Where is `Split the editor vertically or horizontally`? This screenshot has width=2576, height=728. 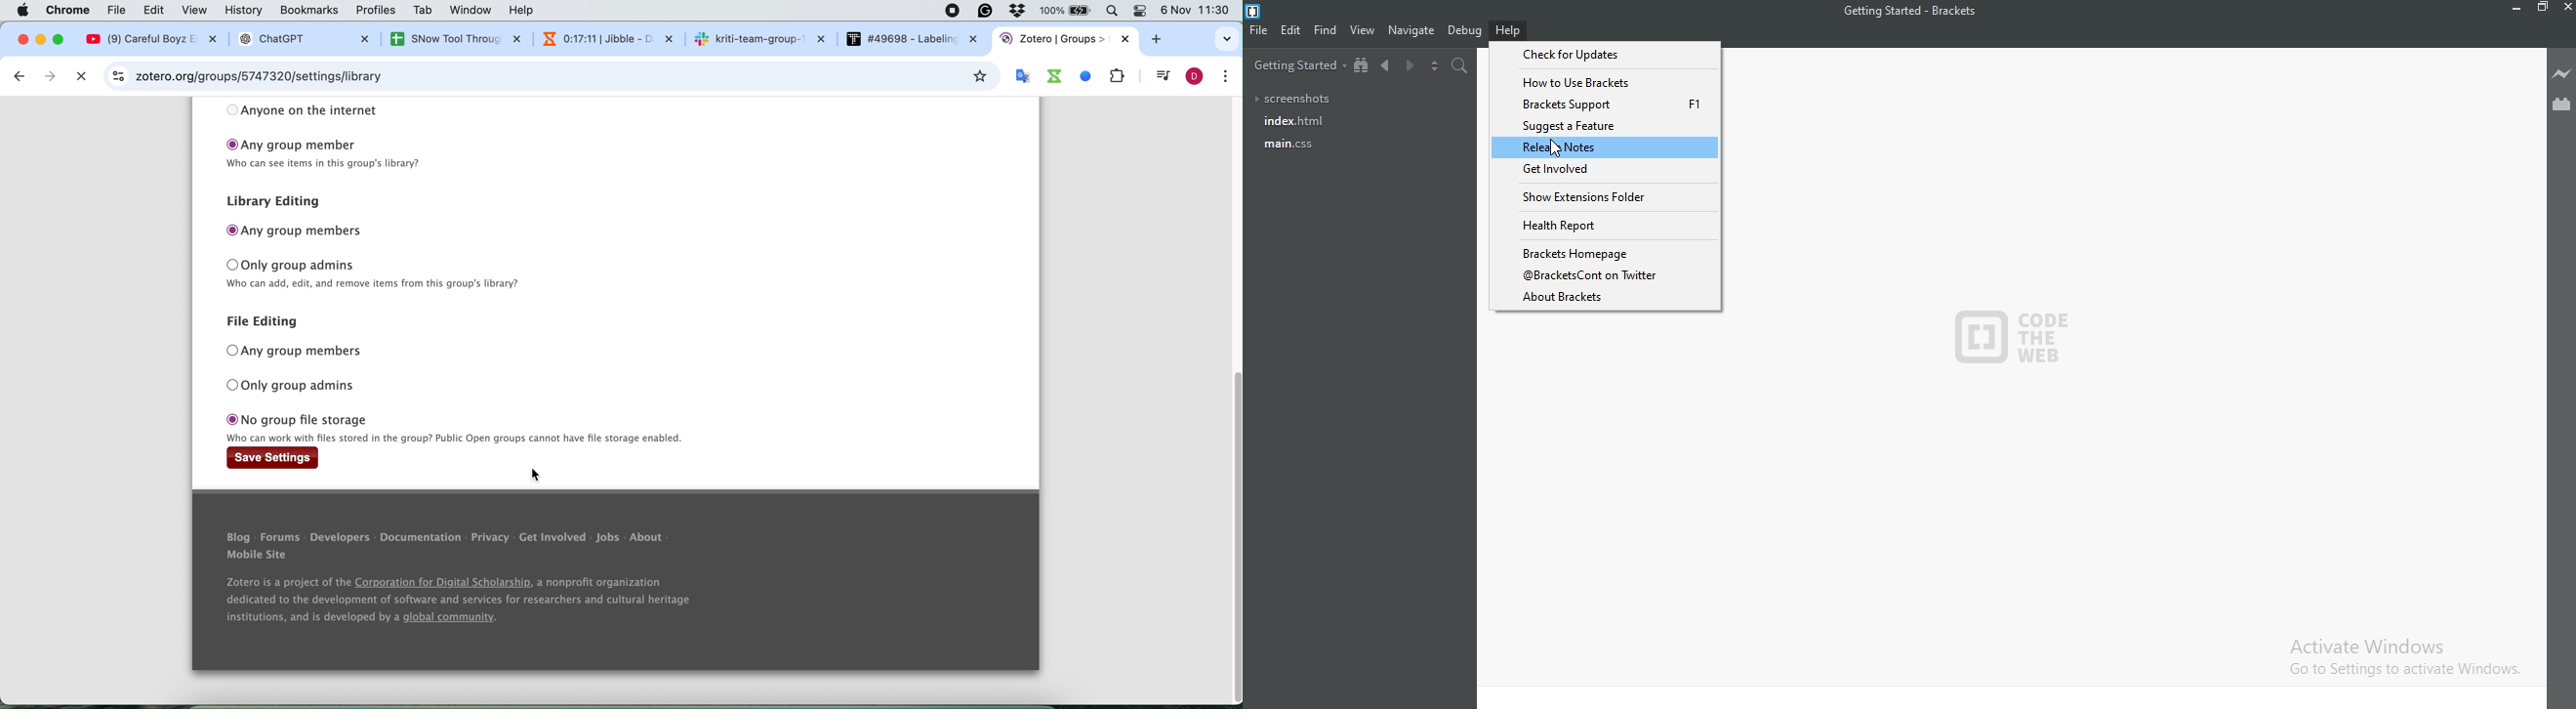
Split the editor vertically or horizontally is located at coordinates (1436, 65).